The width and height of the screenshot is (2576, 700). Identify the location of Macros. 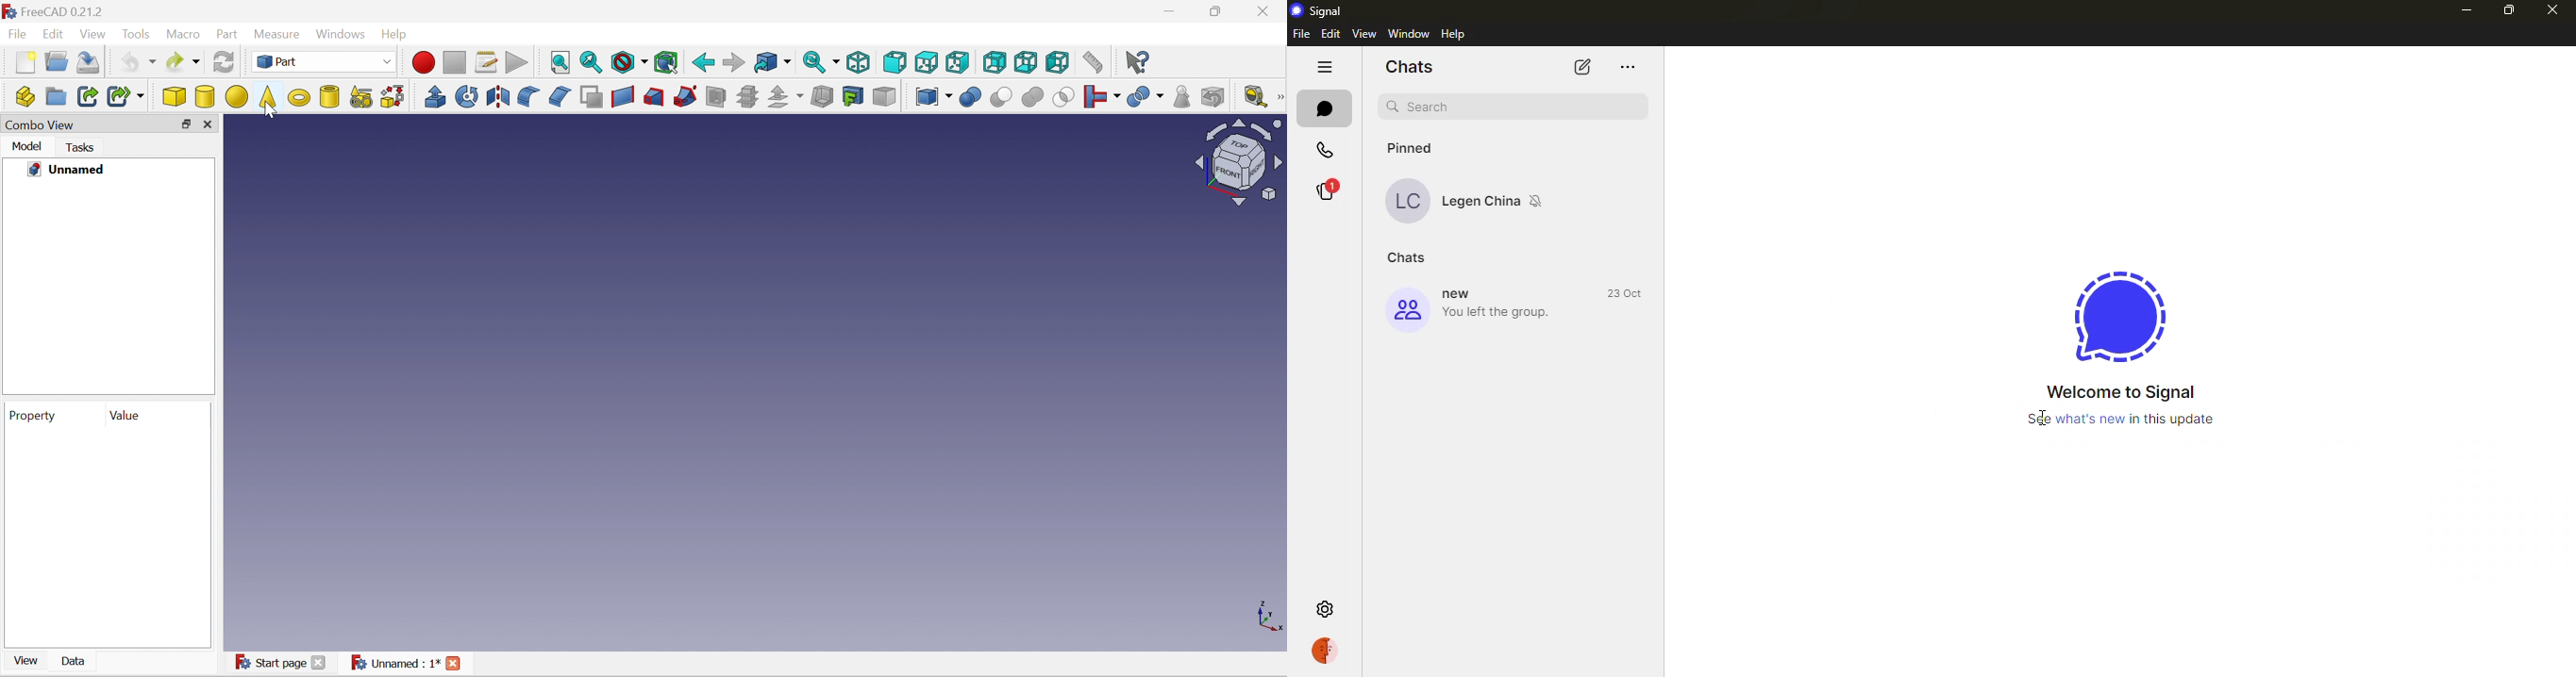
(487, 62).